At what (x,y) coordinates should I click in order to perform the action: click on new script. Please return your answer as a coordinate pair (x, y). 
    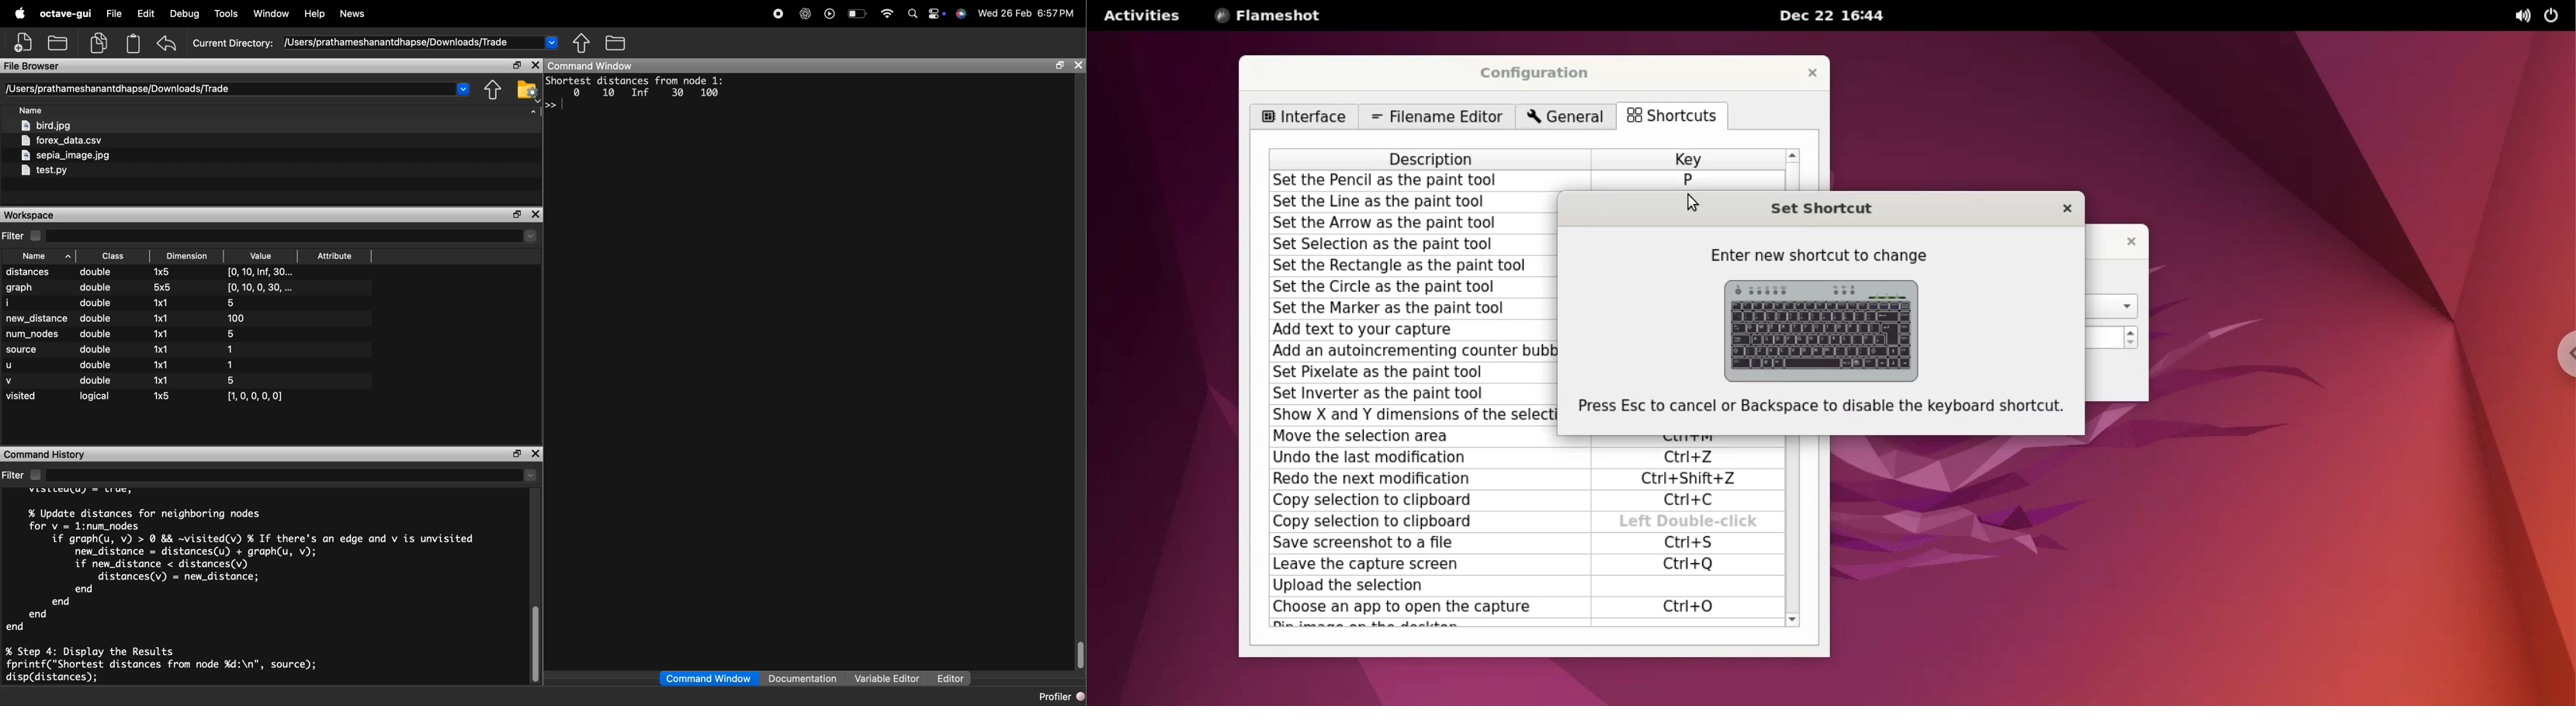
    Looking at the image, I should click on (24, 42).